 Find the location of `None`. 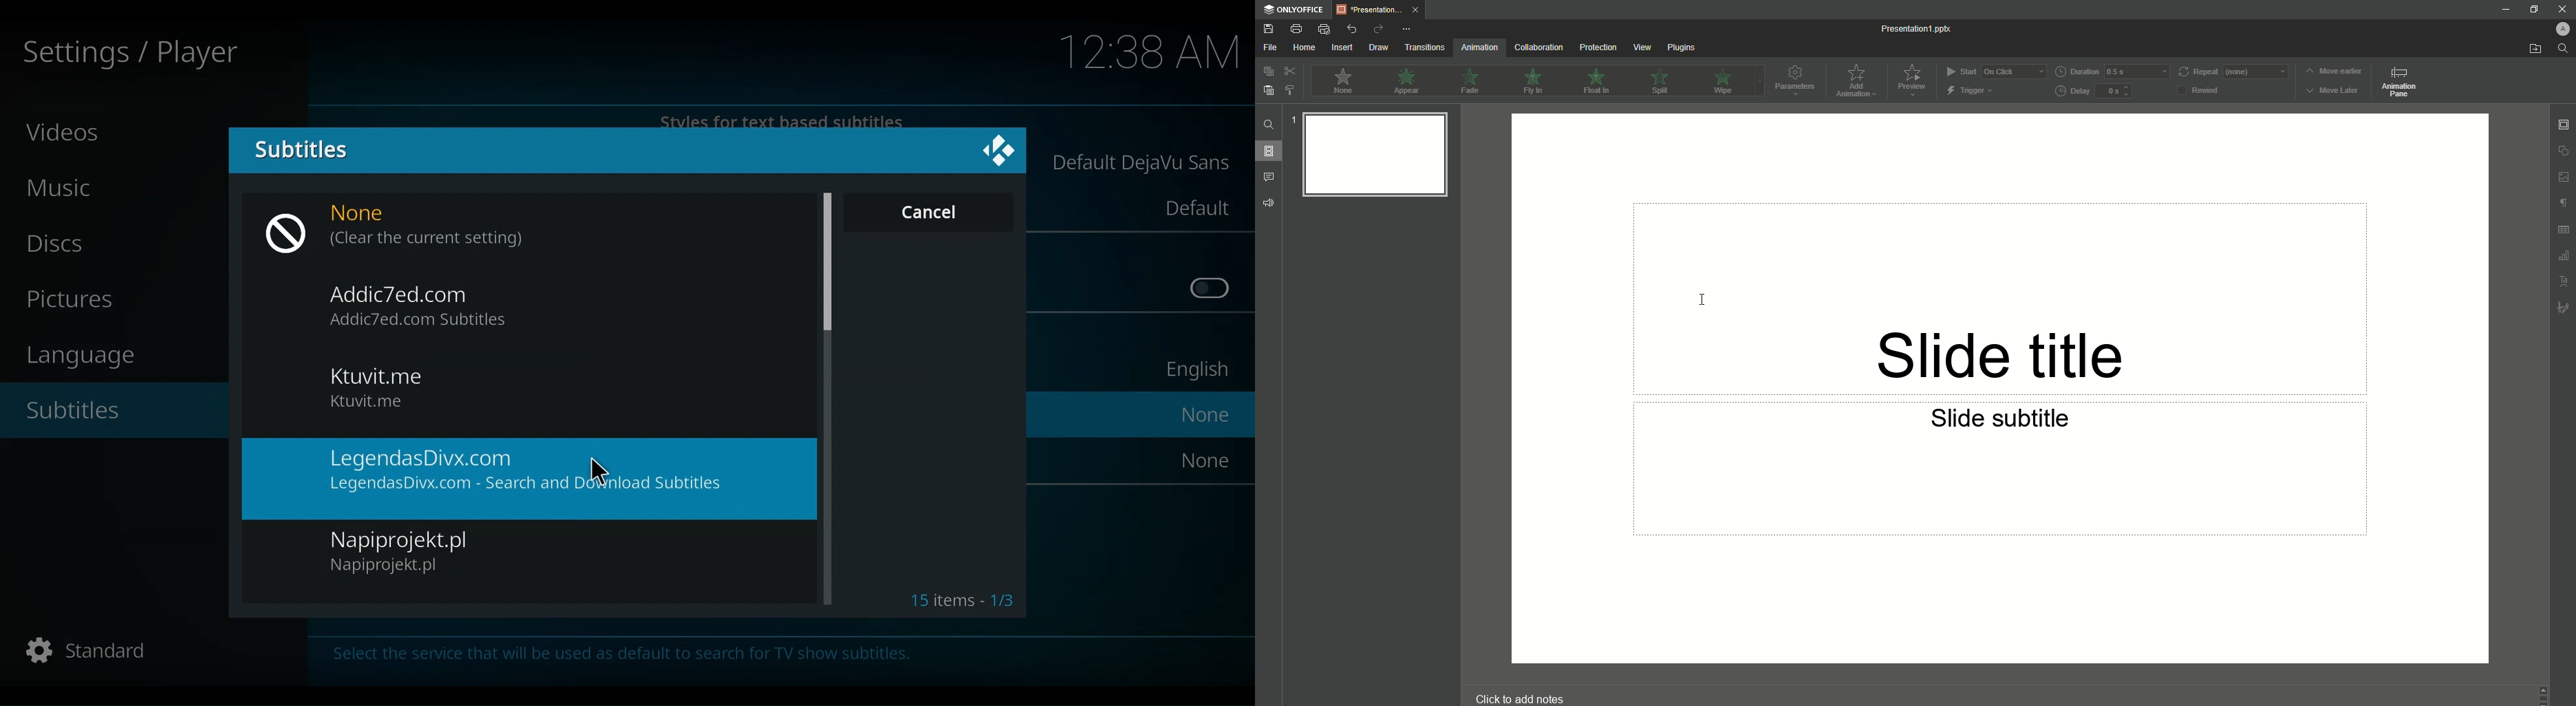

None is located at coordinates (371, 214).